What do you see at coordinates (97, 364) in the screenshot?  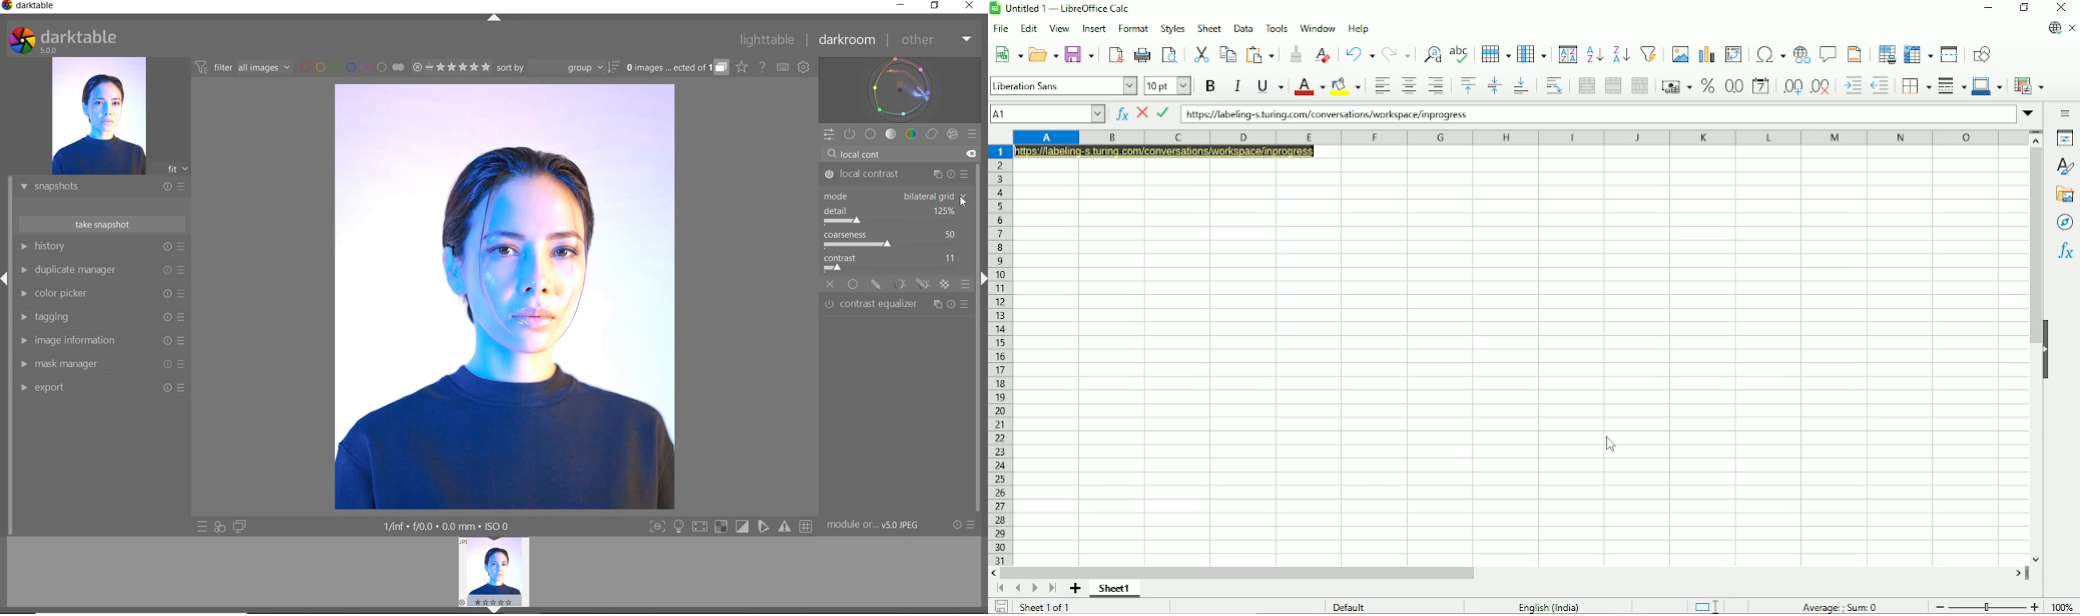 I see `MASK MANAGER` at bounding box center [97, 364].